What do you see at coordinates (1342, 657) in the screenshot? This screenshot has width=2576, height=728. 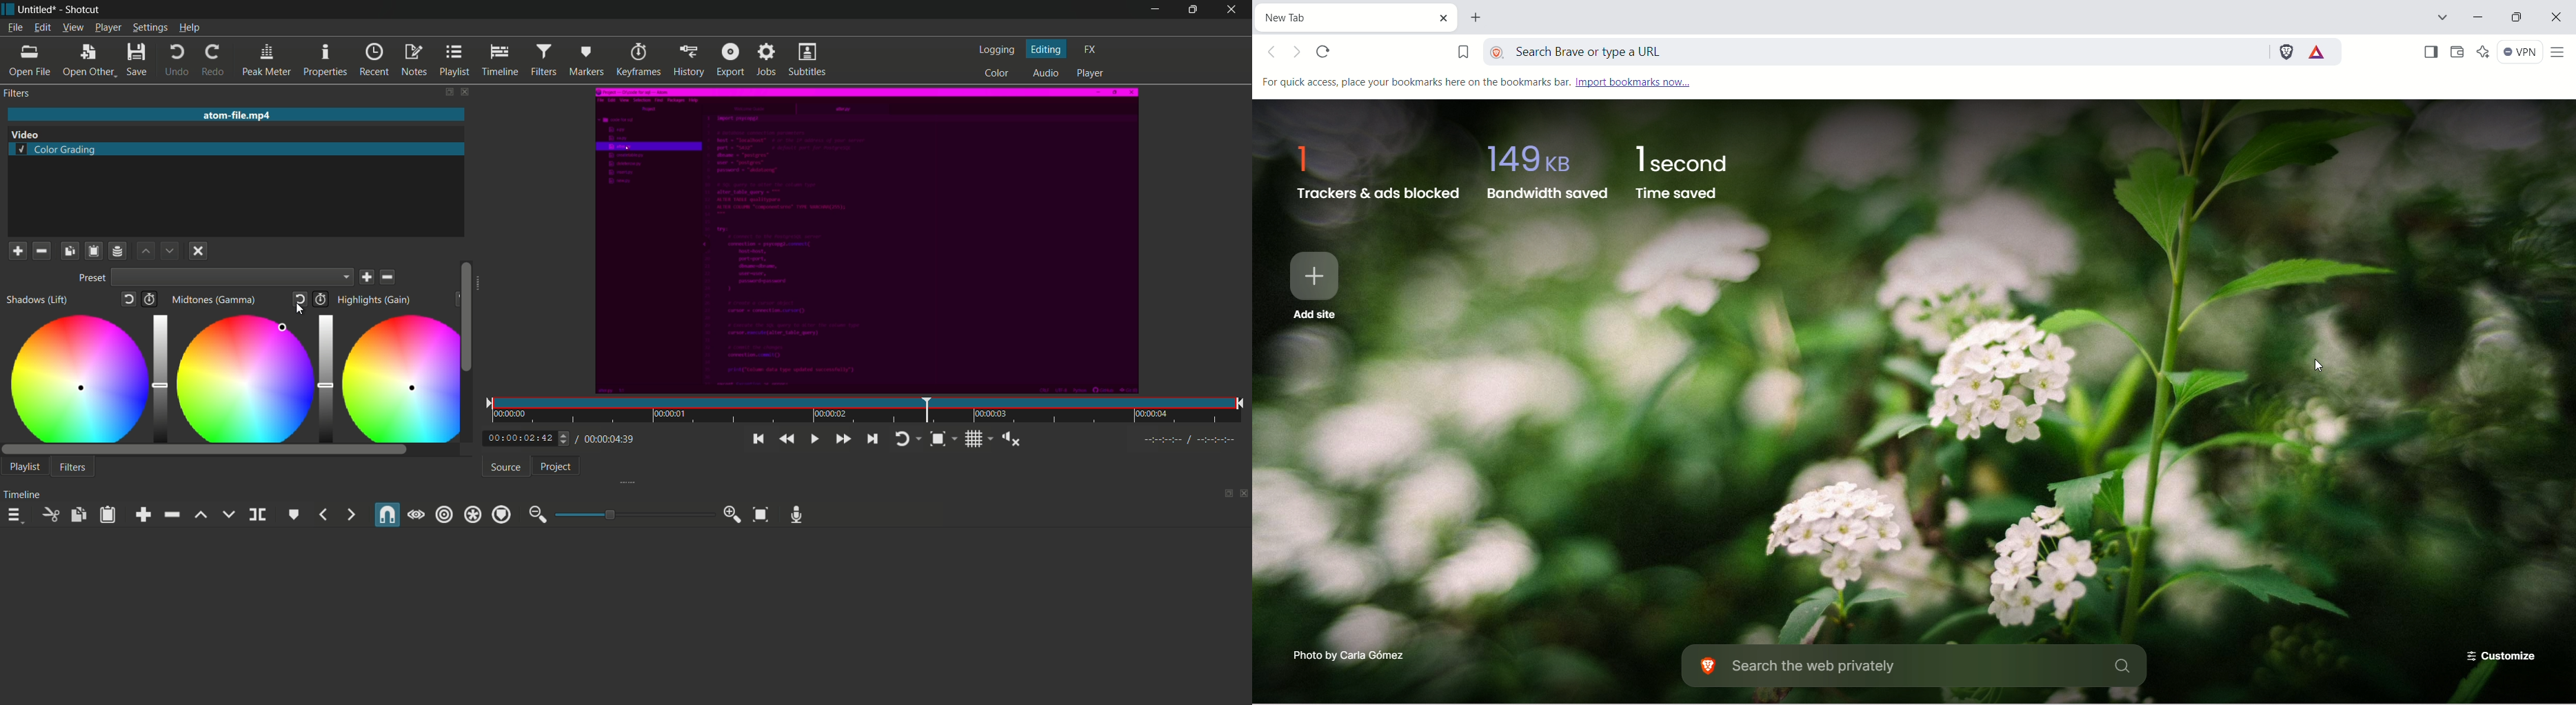 I see `photo by Carla Gomez` at bounding box center [1342, 657].